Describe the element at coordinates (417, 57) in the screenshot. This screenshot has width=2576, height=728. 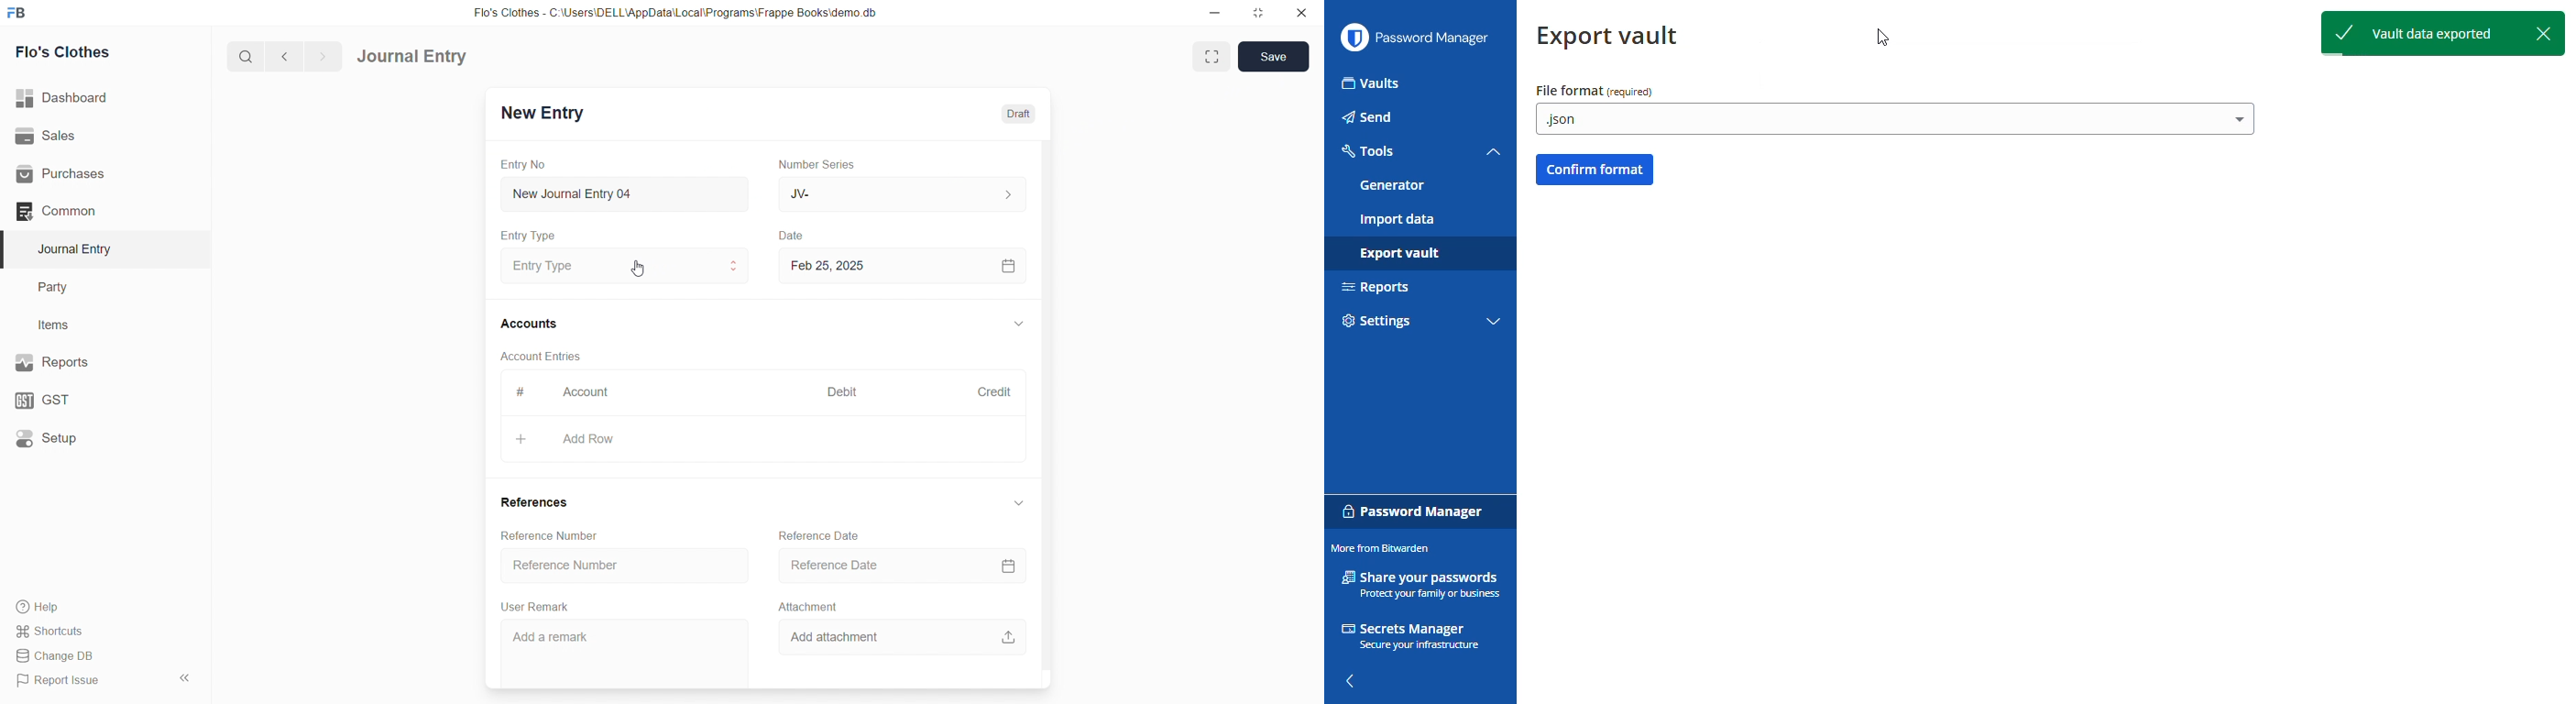
I see `Journal Entry` at that location.